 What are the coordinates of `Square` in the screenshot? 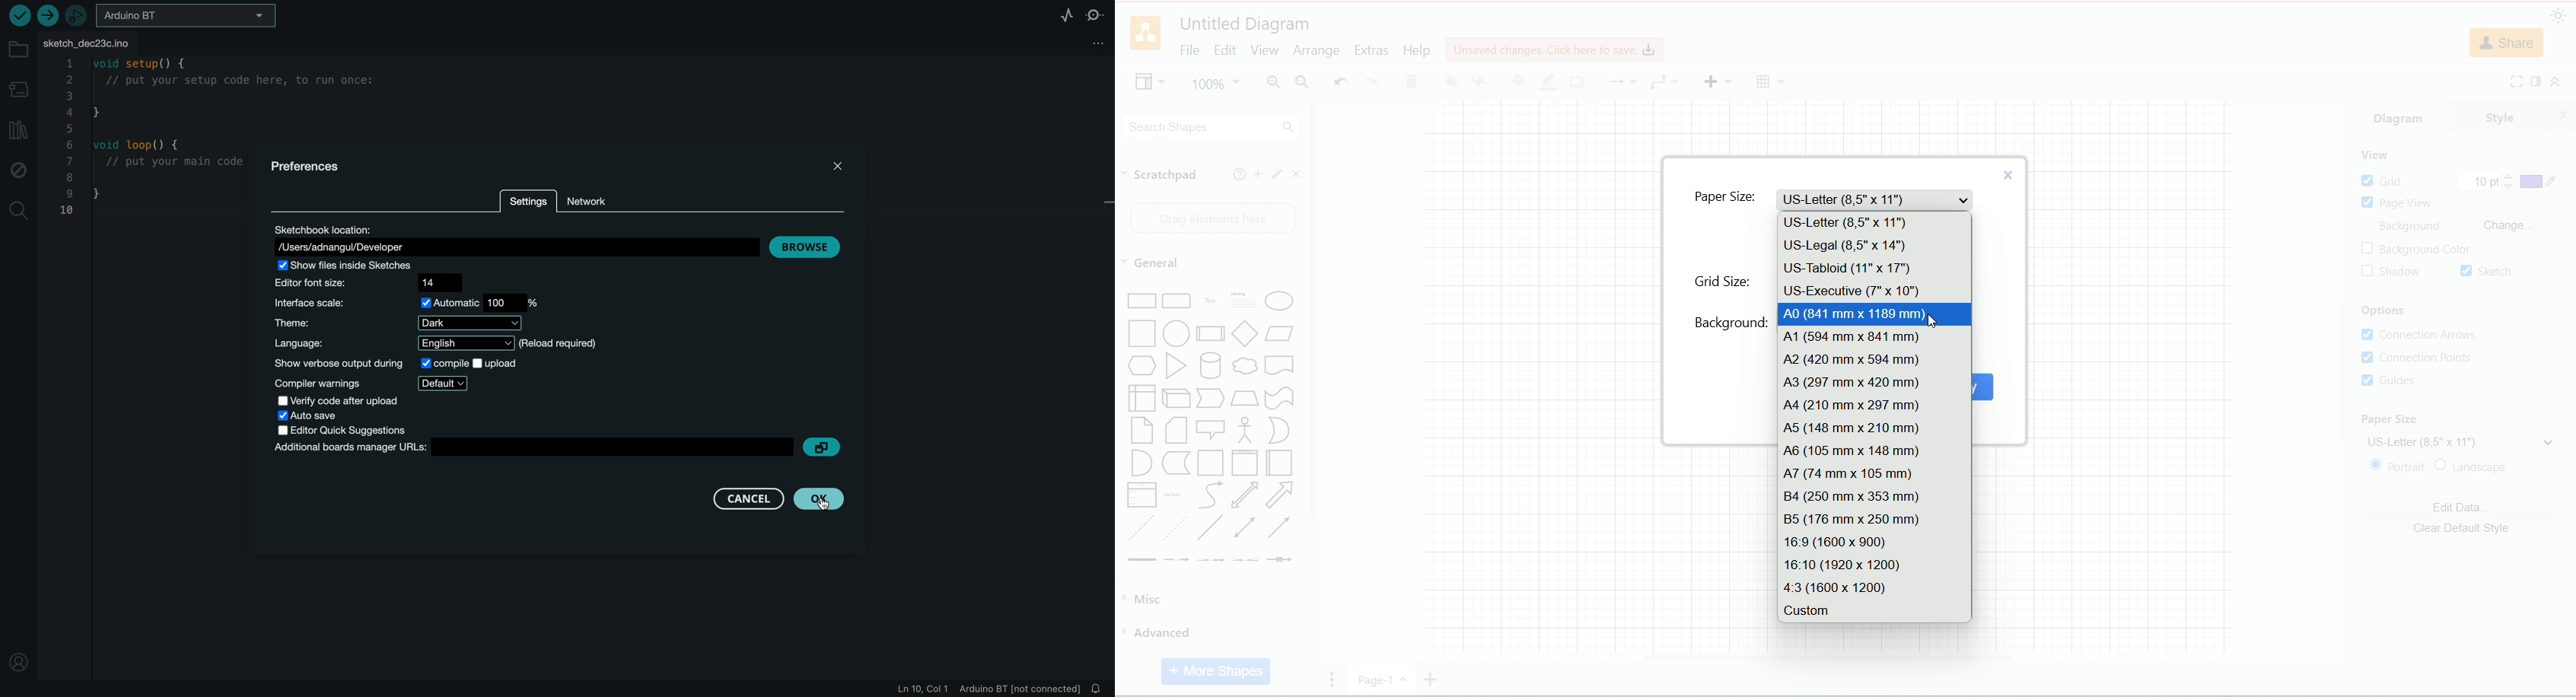 It's located at (1143, 335).